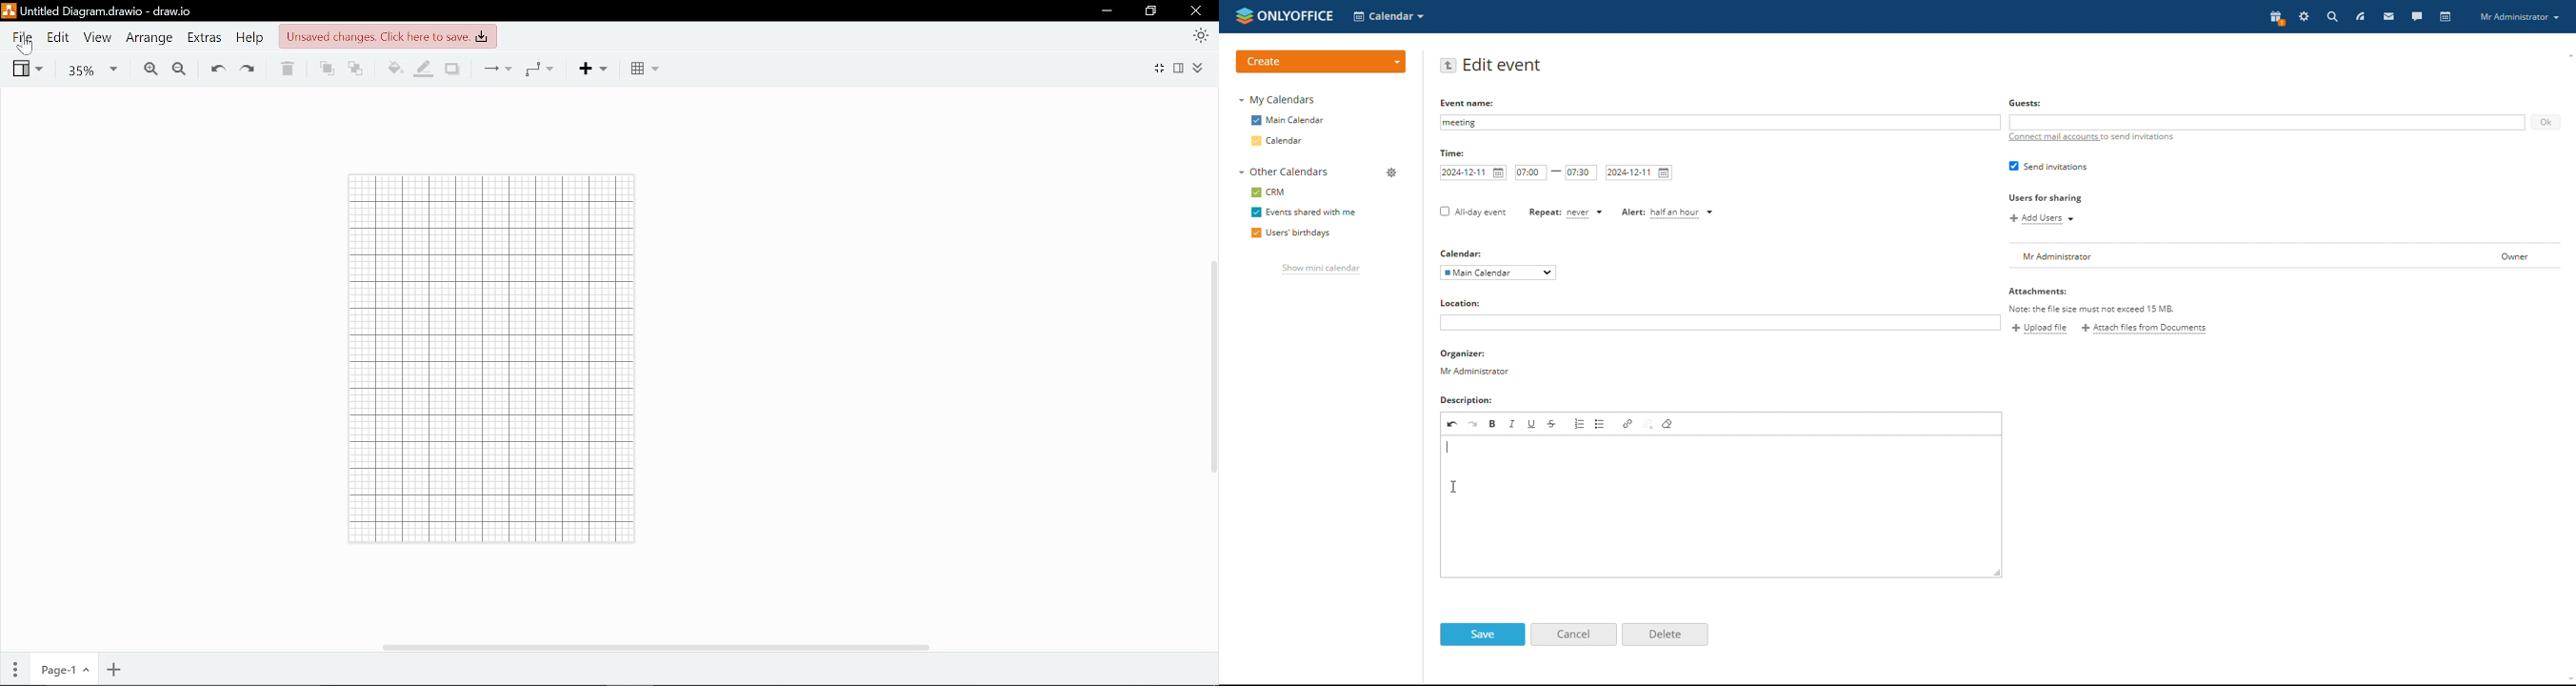 This screenshot has width=2576, height=700. Describe the element at coordinates (2544, 122) in the screenshot. I see `ok` at that location.